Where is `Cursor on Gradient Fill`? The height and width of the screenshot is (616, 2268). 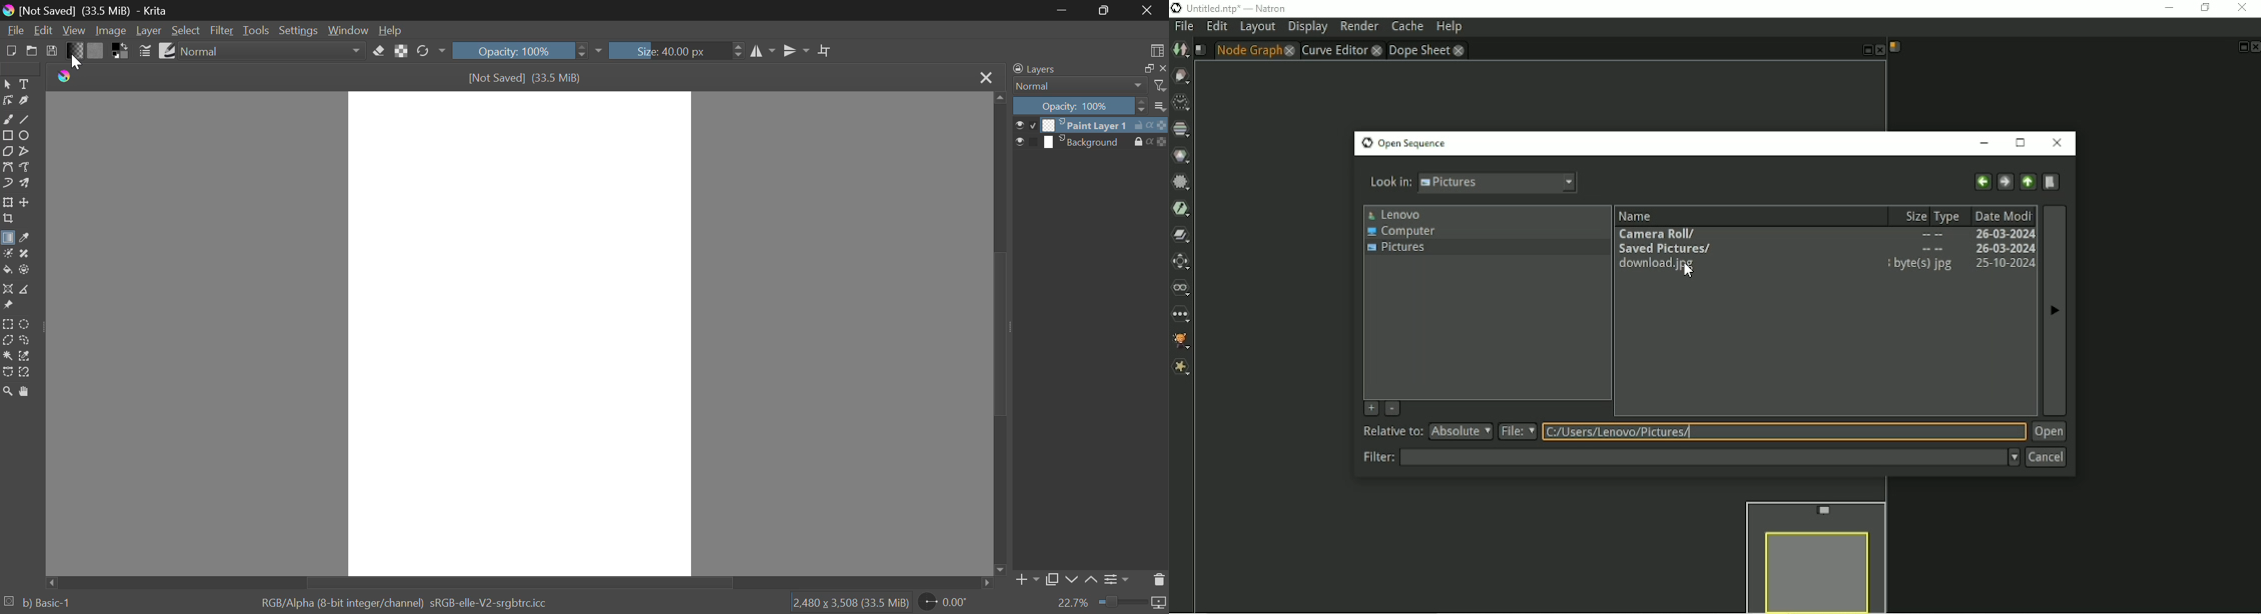
Cursor on Gradient Fill is located at coordinates (7, 240).